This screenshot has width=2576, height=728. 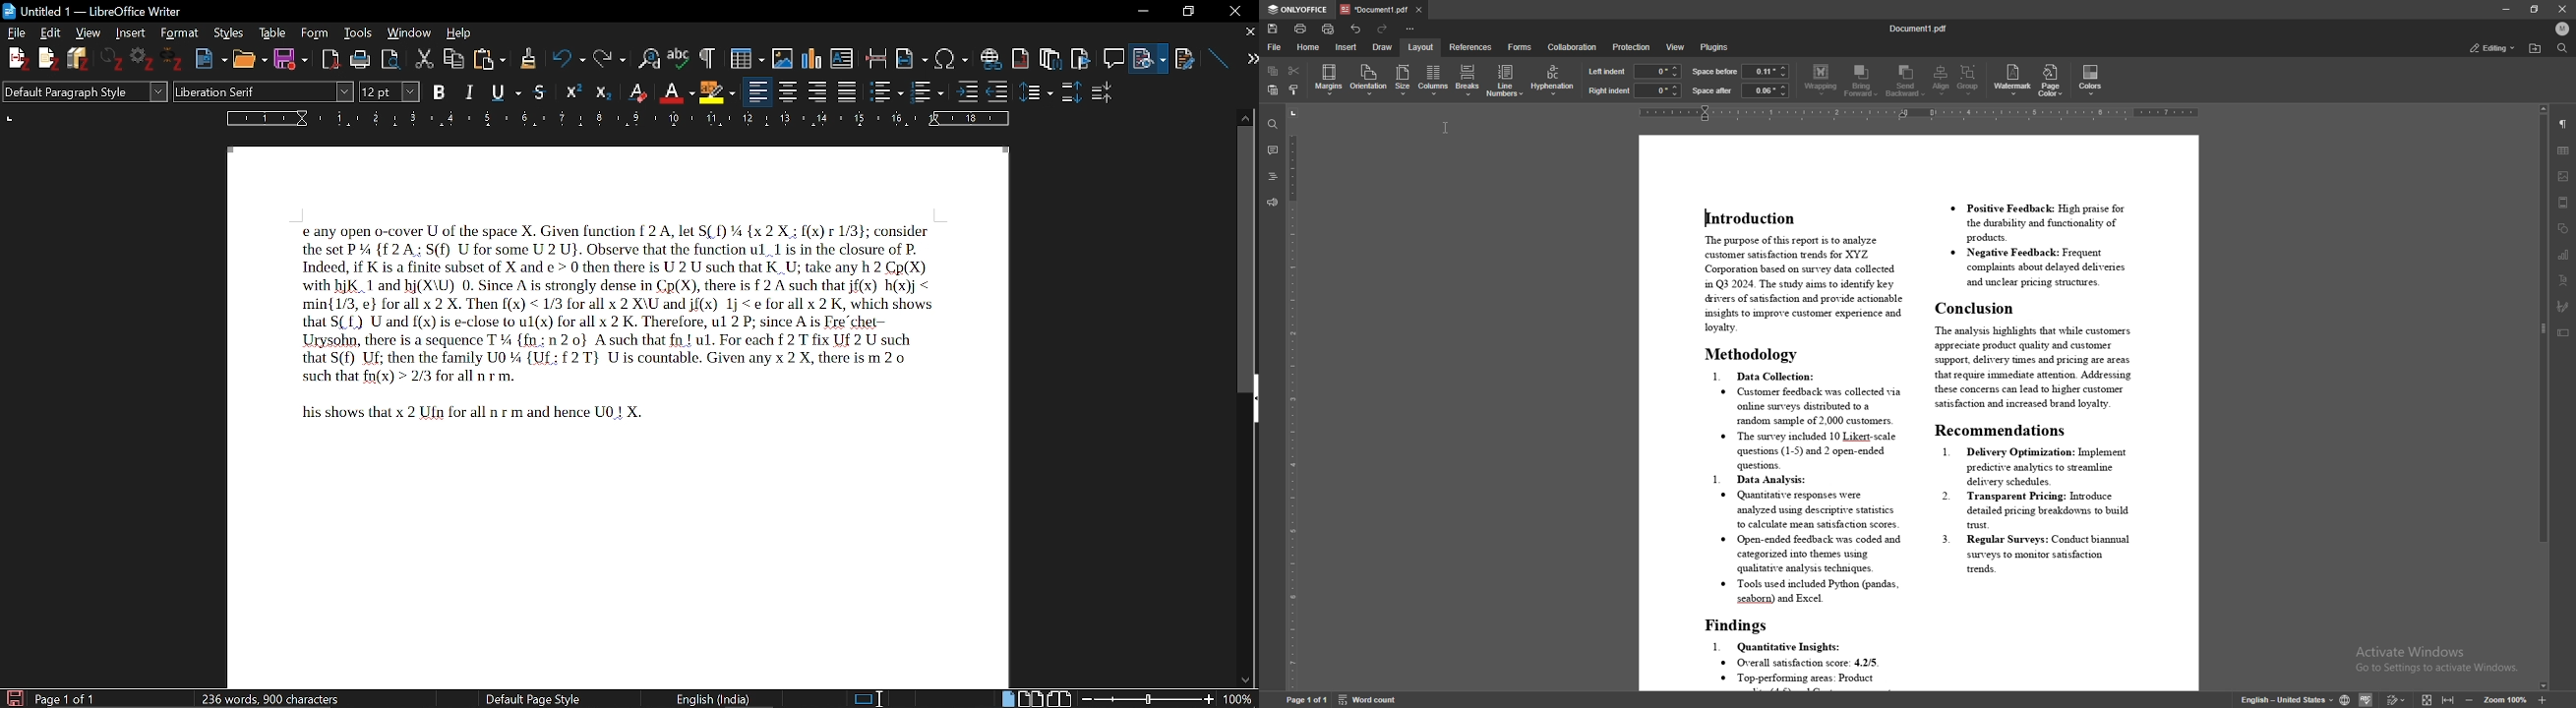 What do you see at coordinates (676, 89) in the screenshot?
I see `Subscript` at bounding box center [676, 89].